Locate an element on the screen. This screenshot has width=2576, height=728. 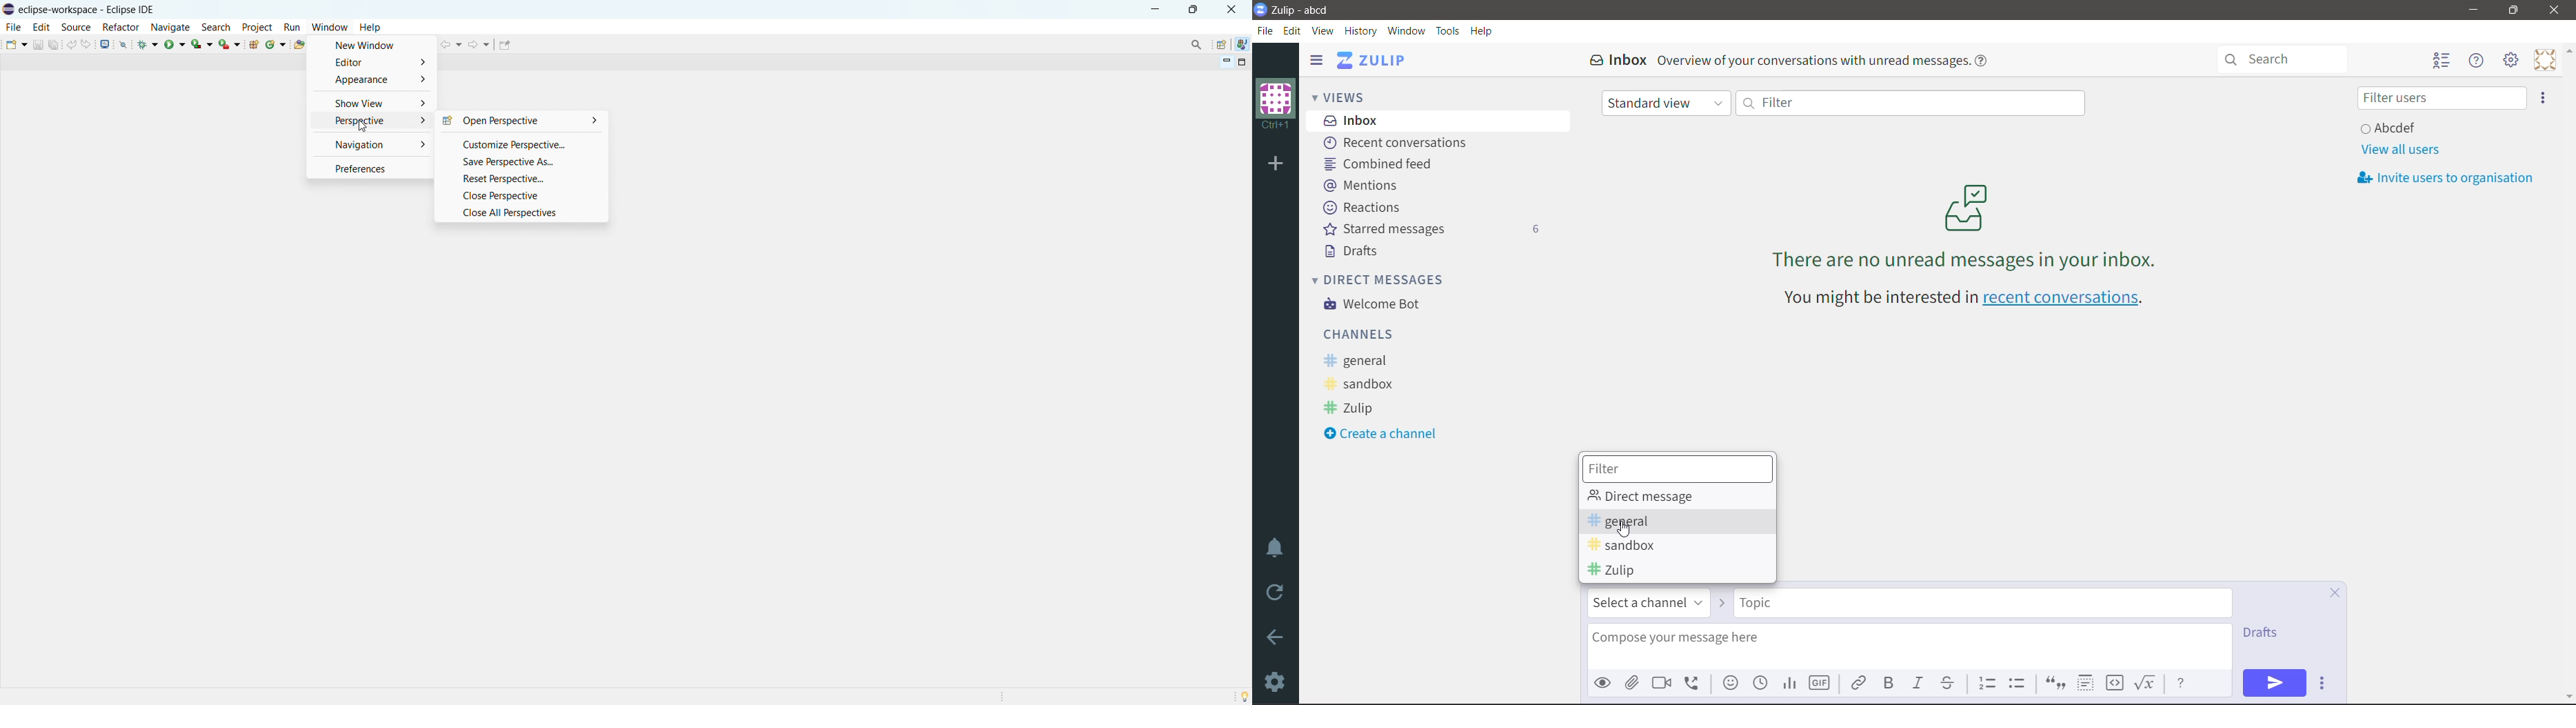
Invite usersto organization is located at coordinates (2451, 178).